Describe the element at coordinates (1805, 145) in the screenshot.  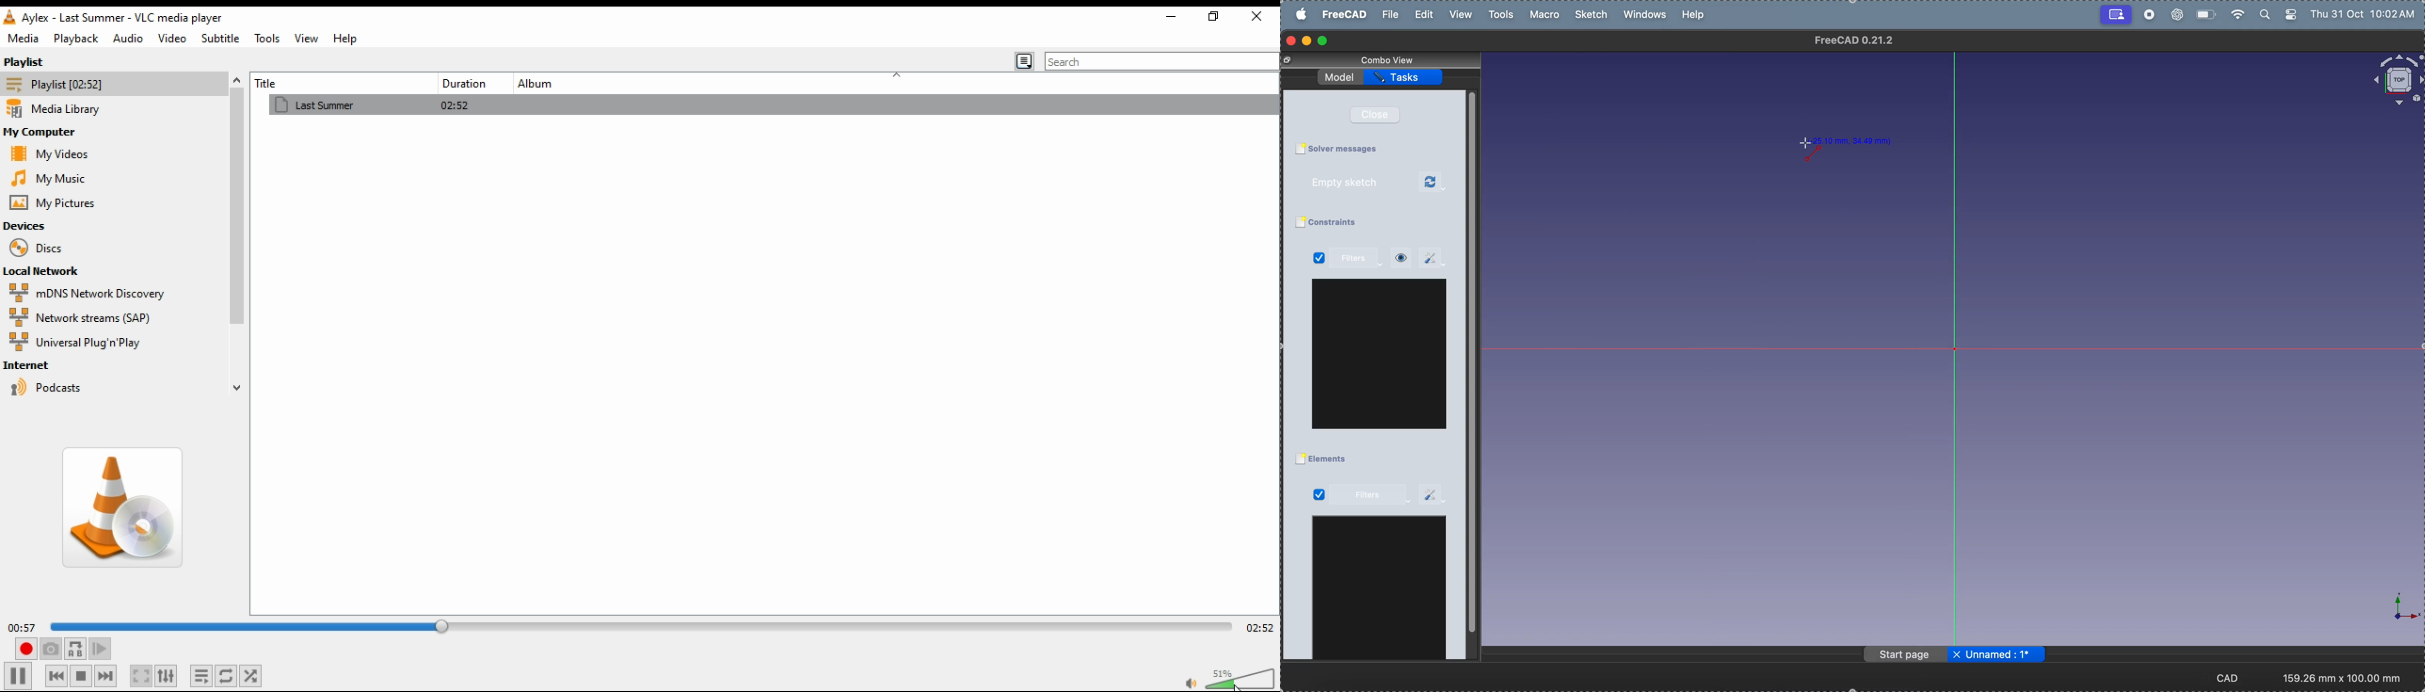
I see `cursor` at that location.